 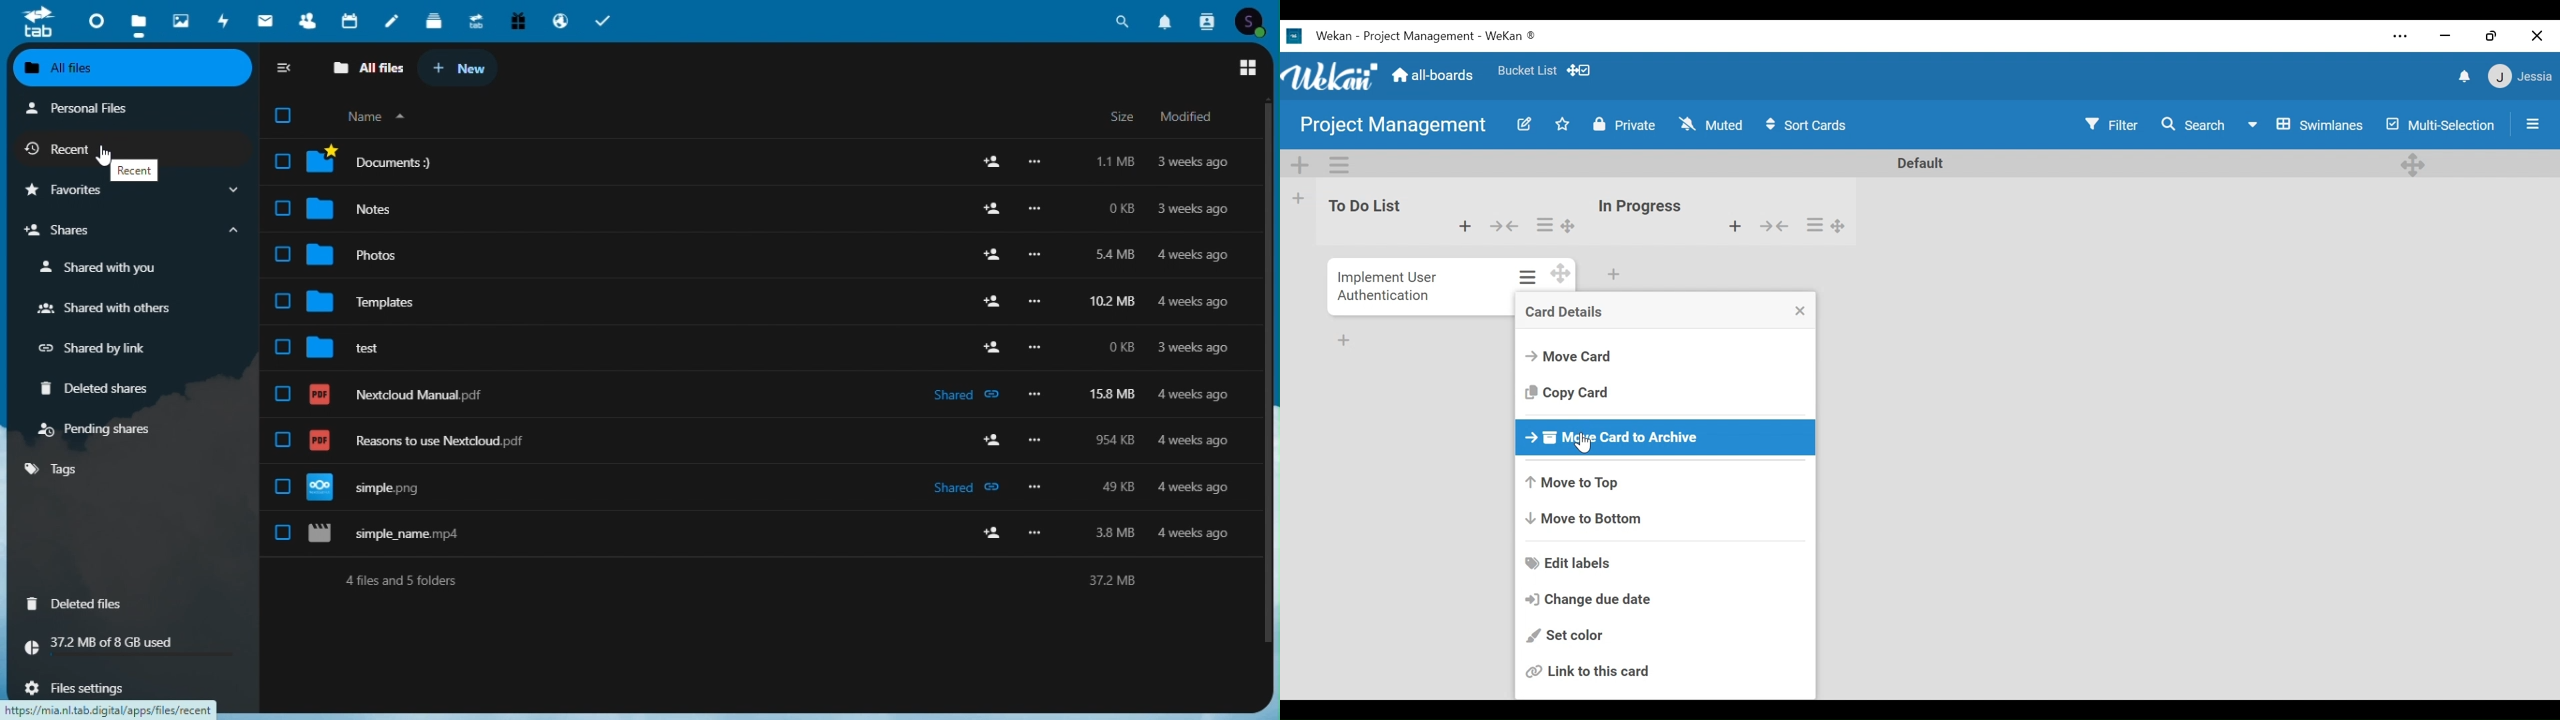 What do you see at coordinates (102, 431) in the screenshot?
I see `Pending shares` at bounding box center [102, 431].